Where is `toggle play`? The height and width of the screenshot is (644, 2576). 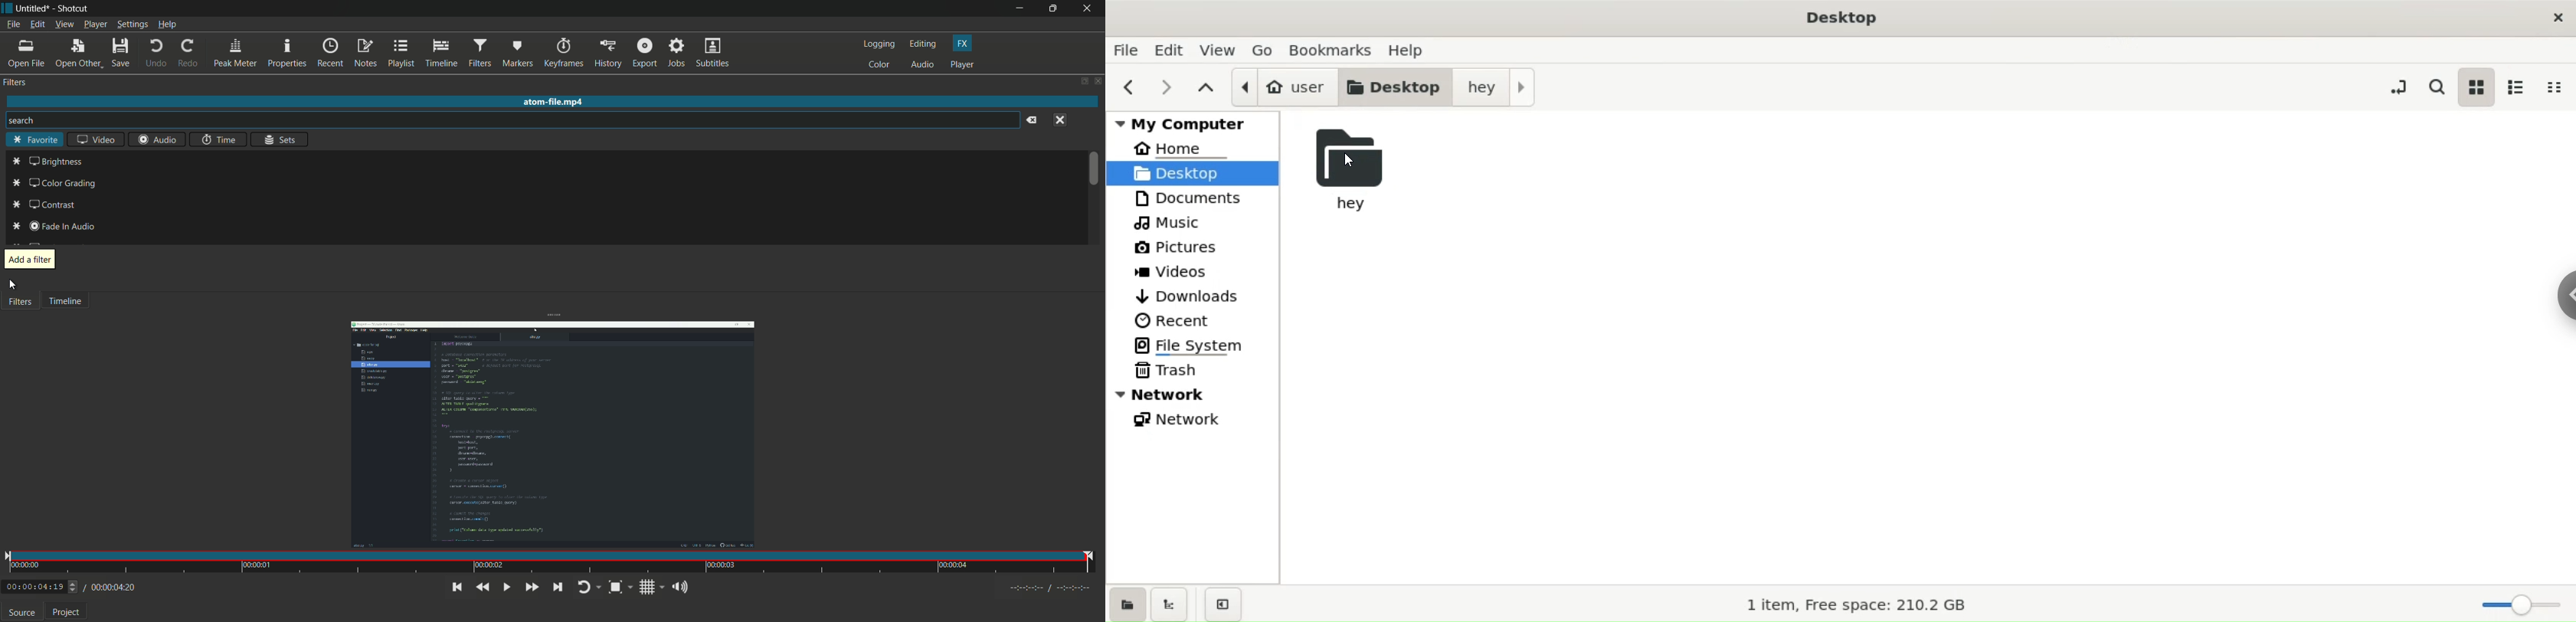
toggle play is located at coordinates (505, 587).